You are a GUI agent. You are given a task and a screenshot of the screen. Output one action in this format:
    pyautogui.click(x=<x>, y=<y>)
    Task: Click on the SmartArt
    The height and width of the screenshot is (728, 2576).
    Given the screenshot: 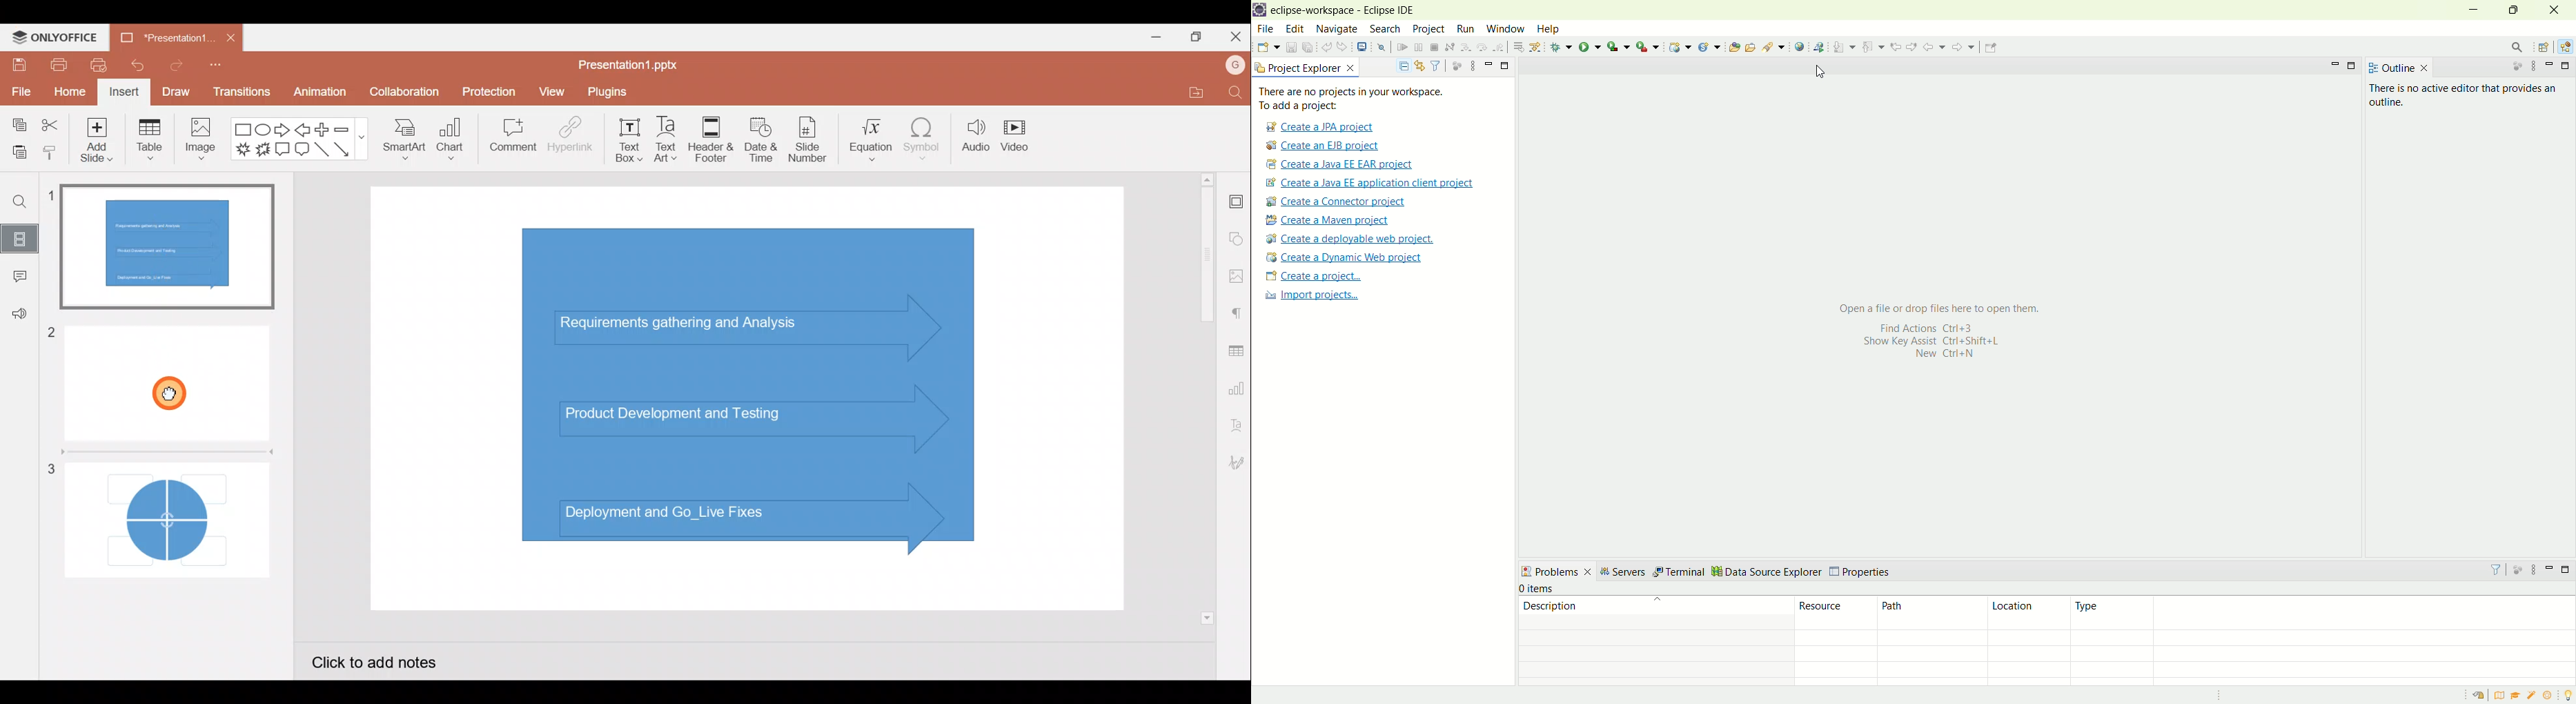 What is the action you would take?
    pyautogui.click(x=404, y=144)
    